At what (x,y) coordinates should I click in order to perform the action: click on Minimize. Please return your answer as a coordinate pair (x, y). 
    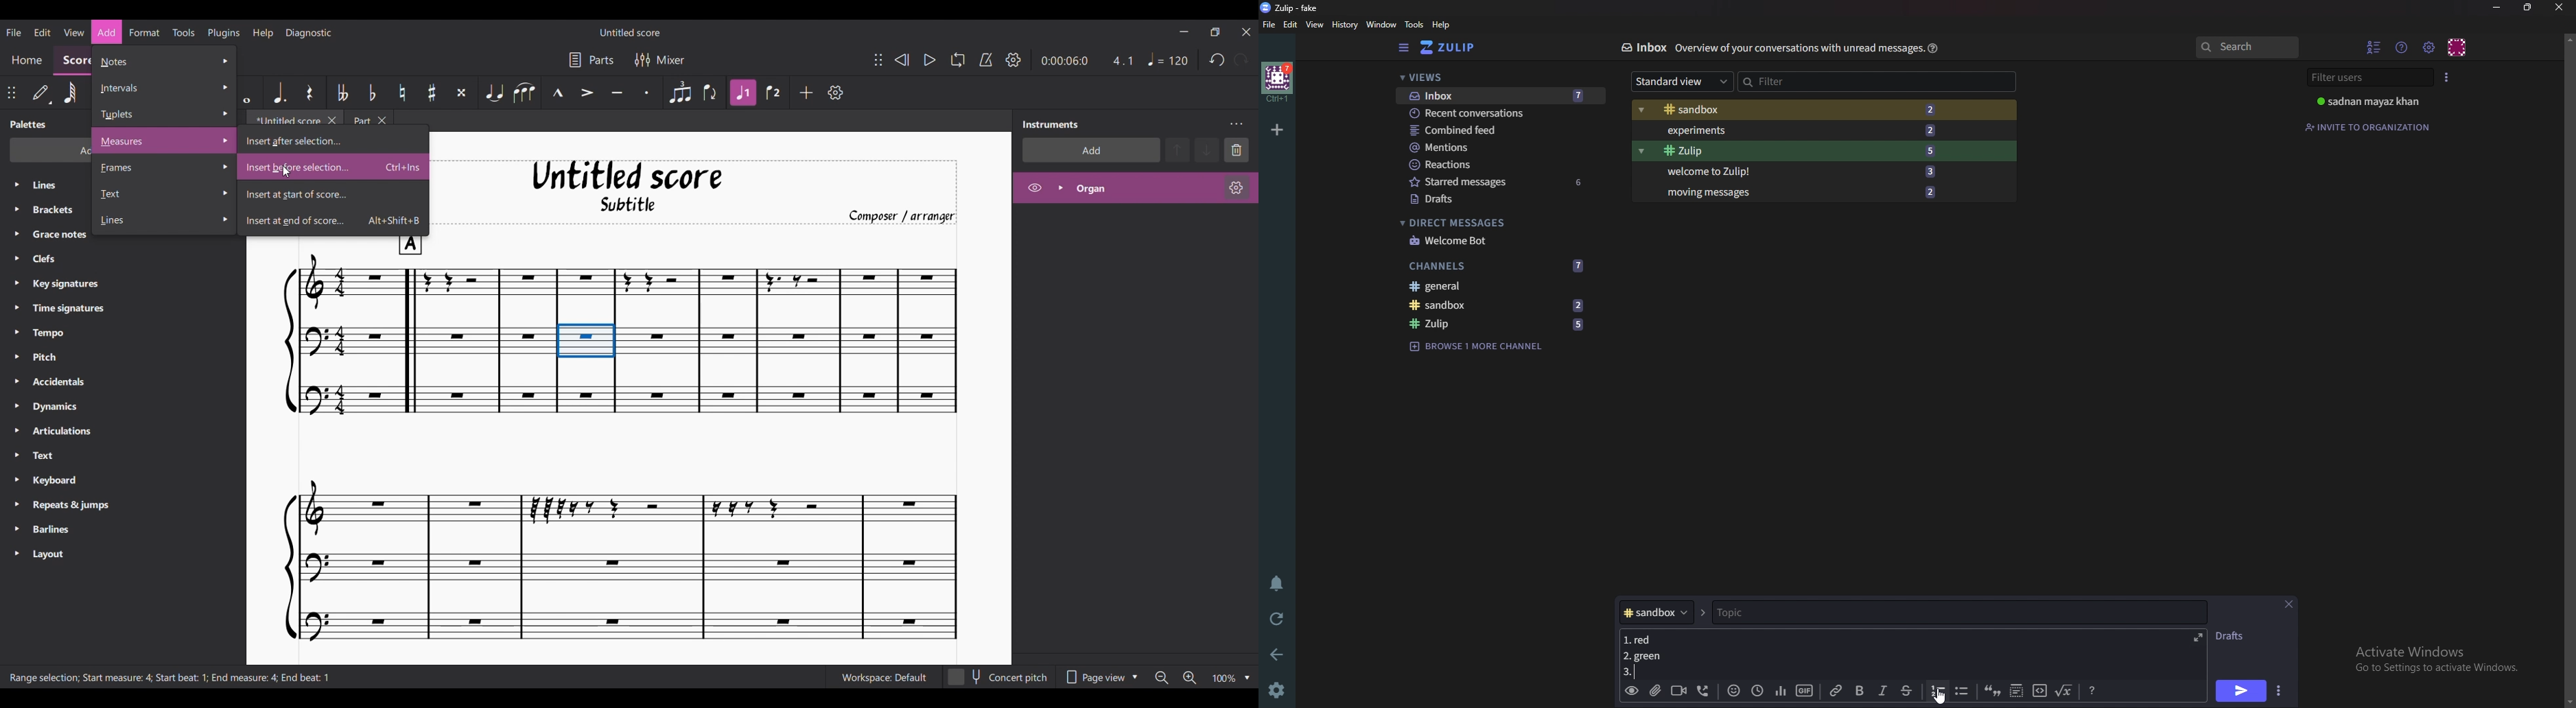
    Looking at the image, I should click on (2498, 7).